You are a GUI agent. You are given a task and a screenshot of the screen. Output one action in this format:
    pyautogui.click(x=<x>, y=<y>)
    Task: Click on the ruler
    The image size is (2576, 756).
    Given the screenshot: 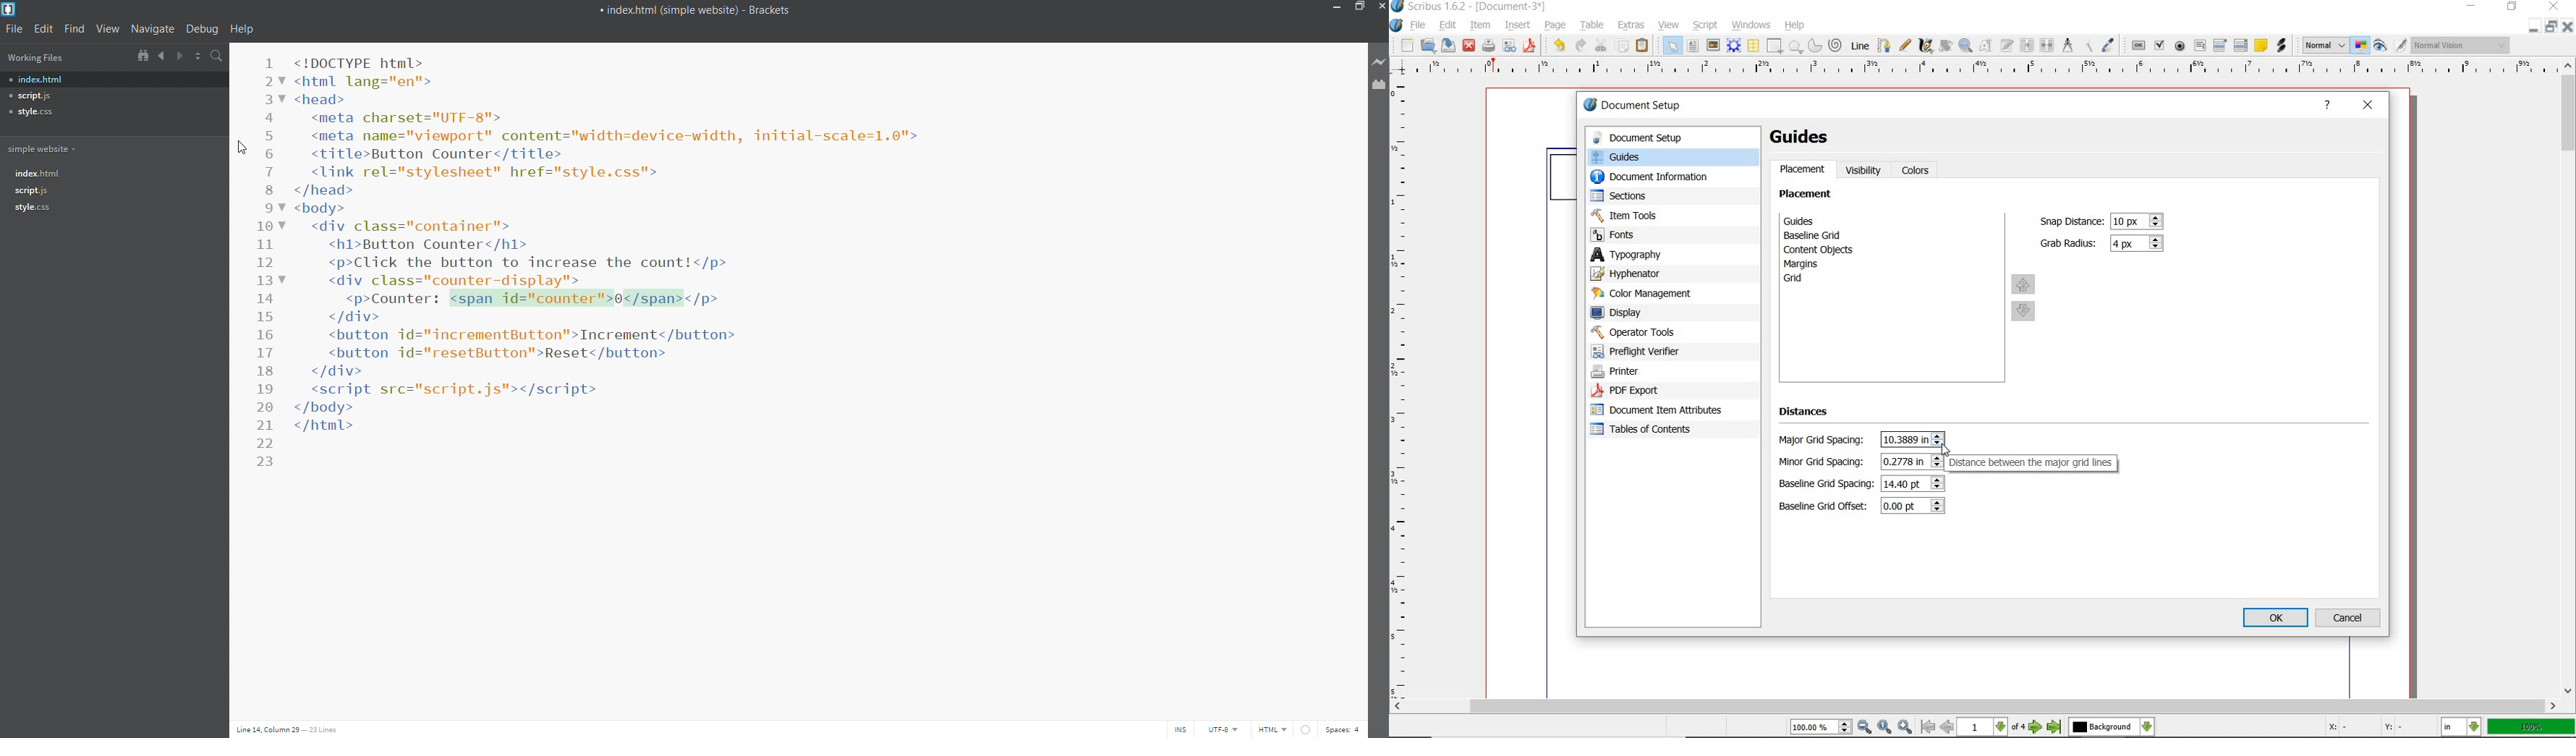 What is the action you would take?
    pyautogui.click(x=1405, y=391)
    